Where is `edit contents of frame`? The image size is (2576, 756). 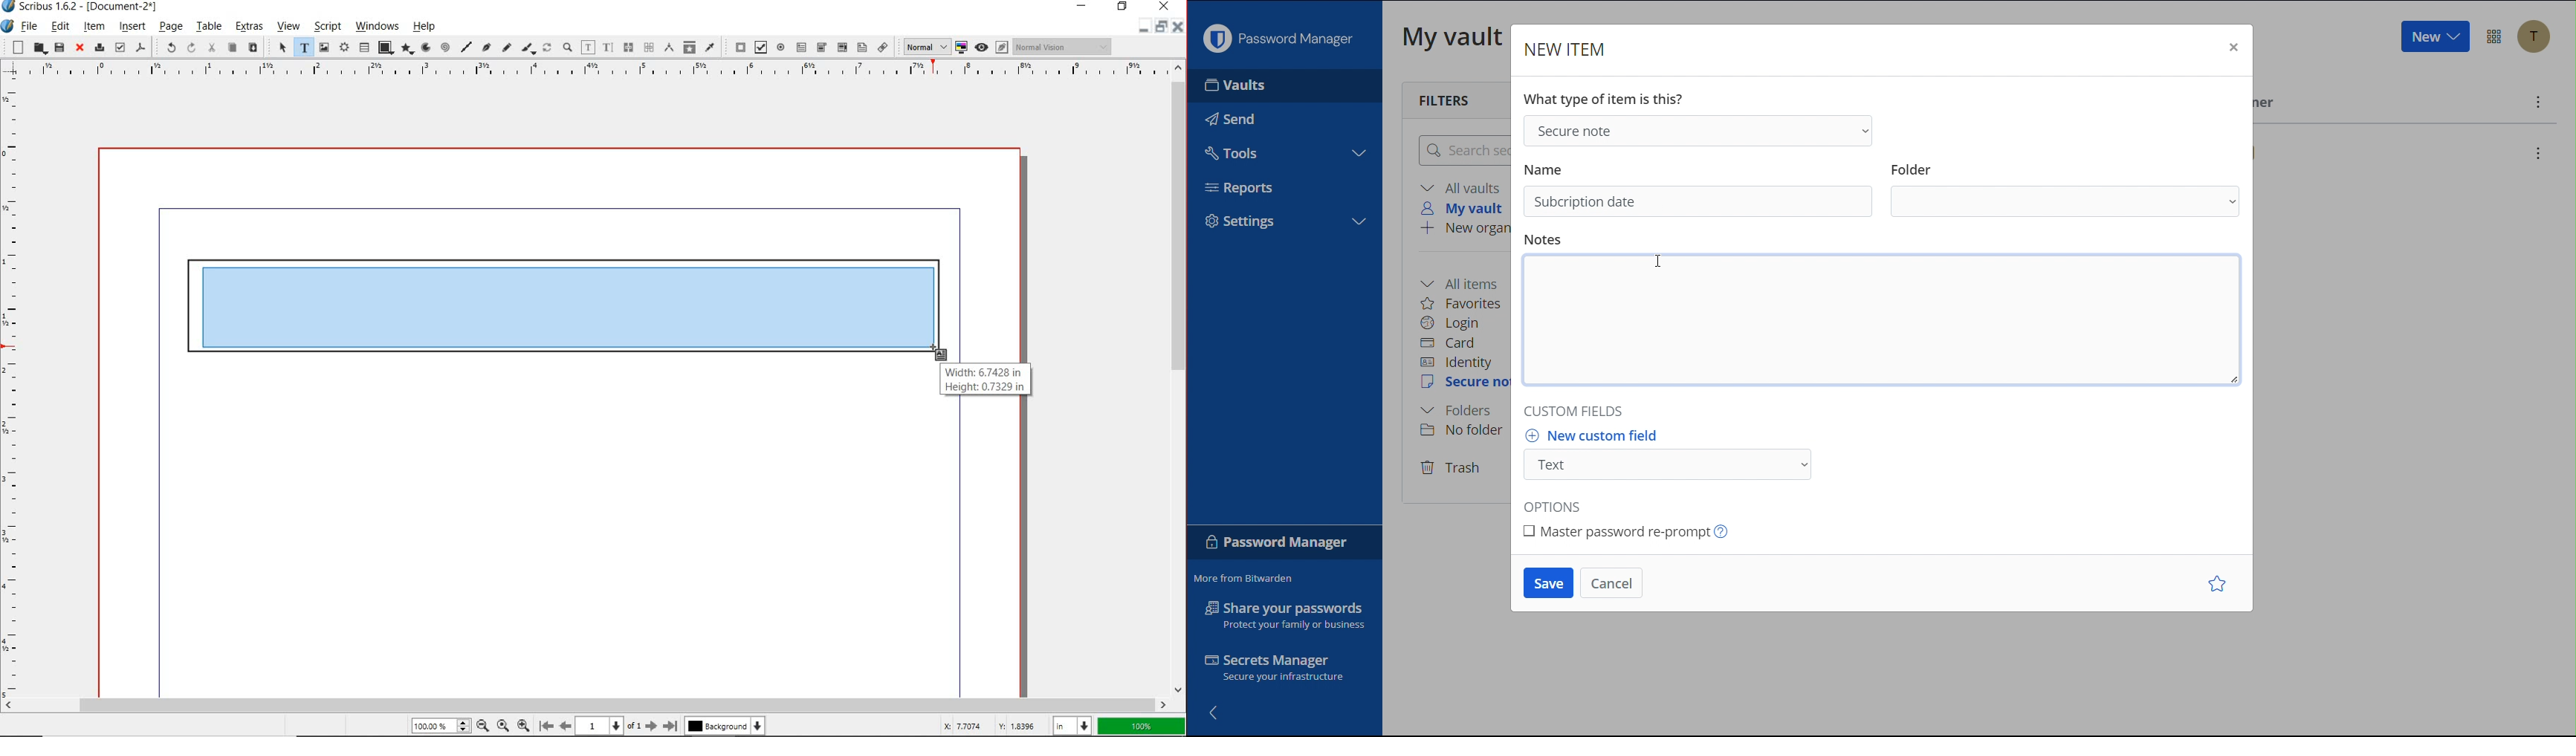 edit contents of frame is located at coordinates (588, 47).